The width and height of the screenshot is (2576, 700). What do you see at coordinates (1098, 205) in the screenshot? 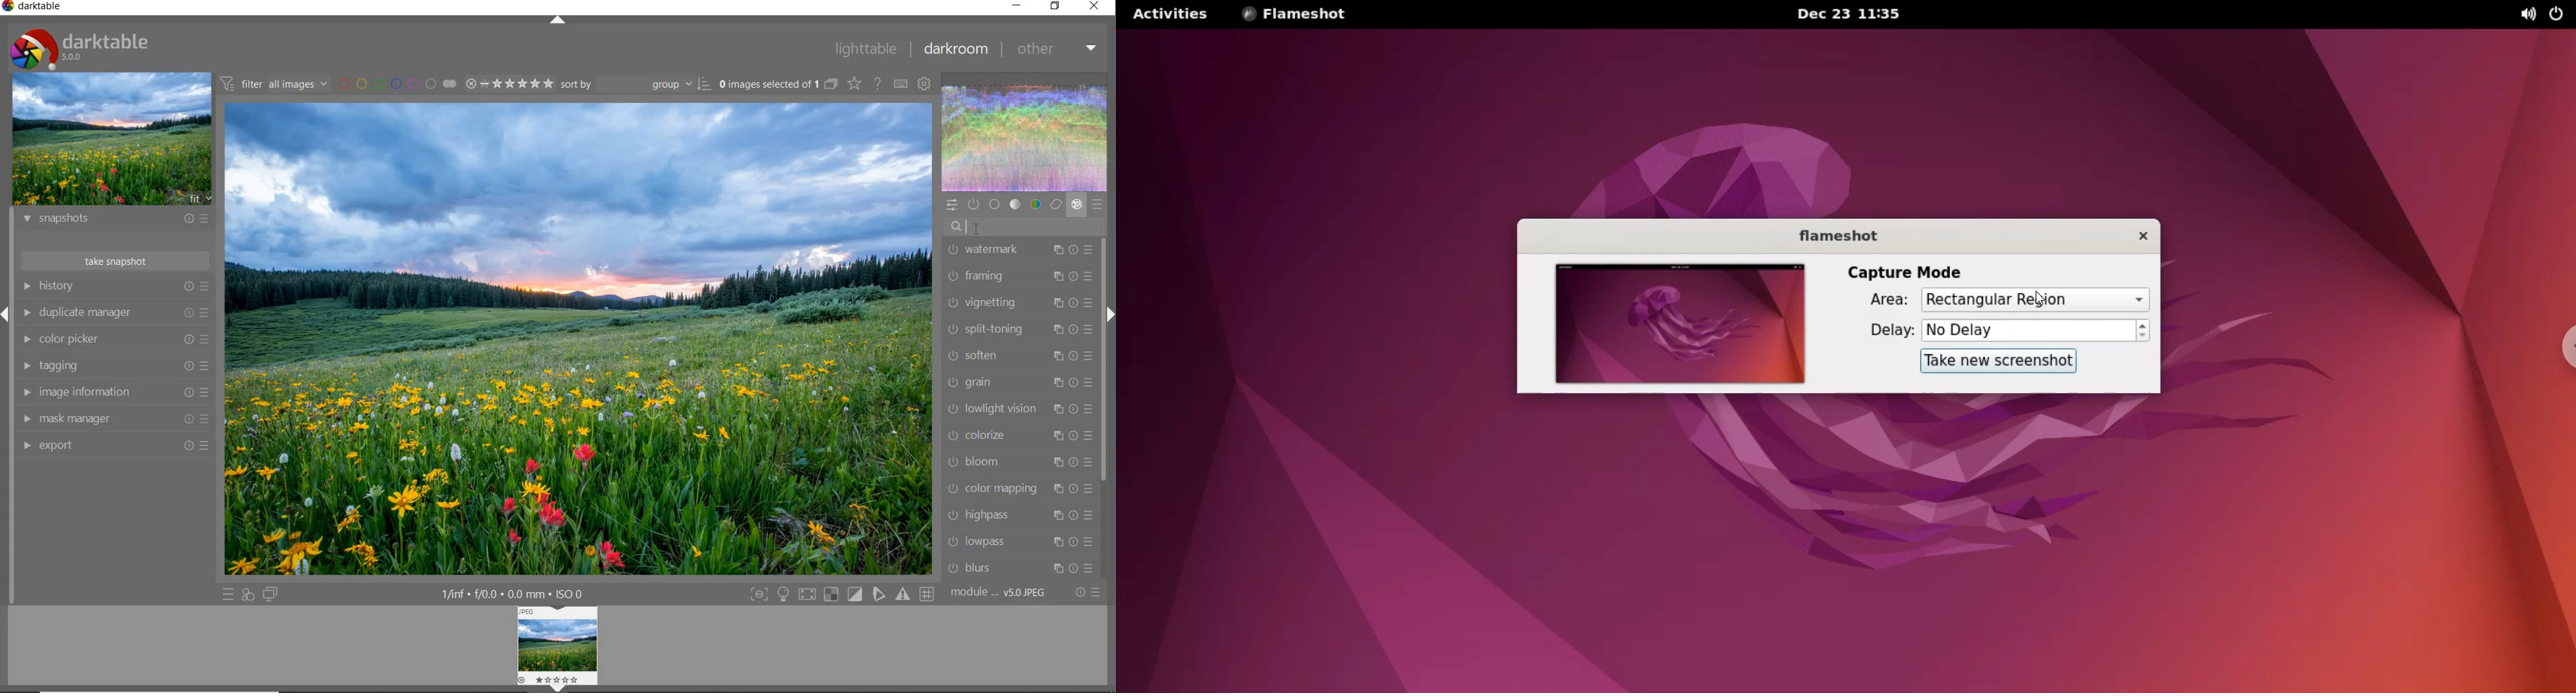
I see `presets` at bounding box center [1098, 205].